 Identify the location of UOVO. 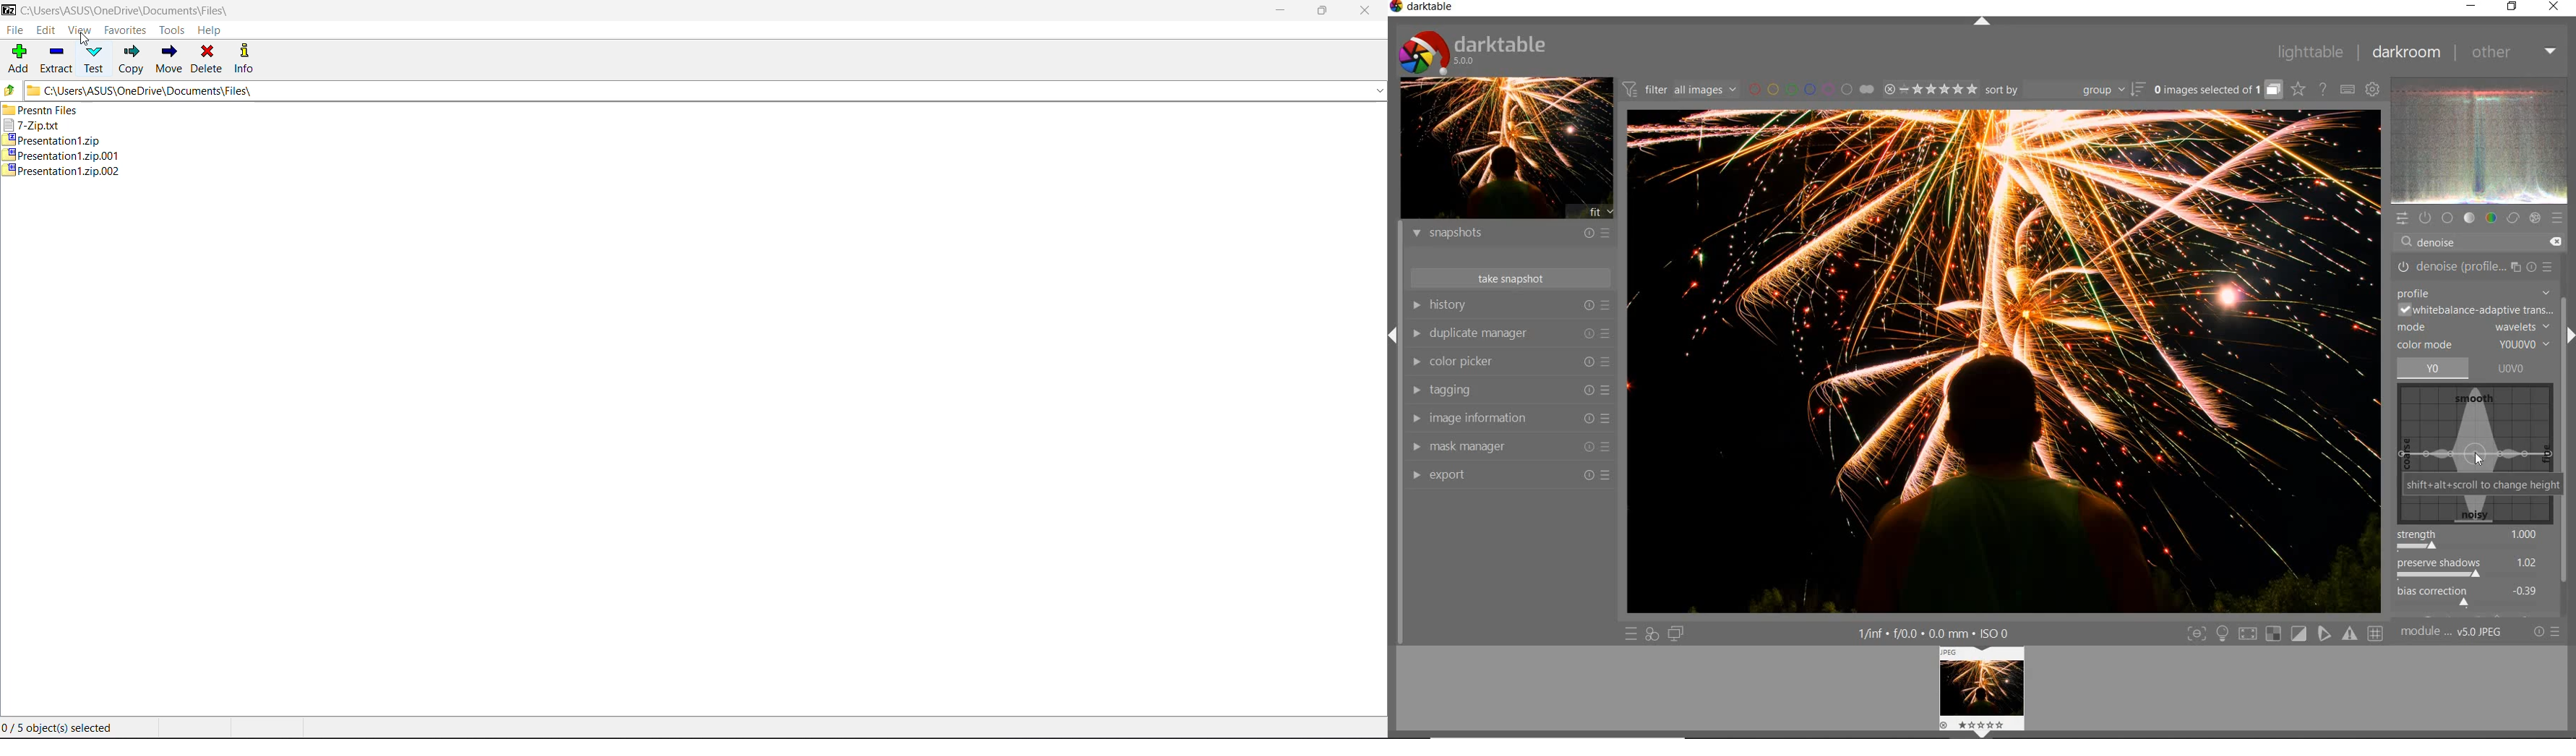
(2518, 369).